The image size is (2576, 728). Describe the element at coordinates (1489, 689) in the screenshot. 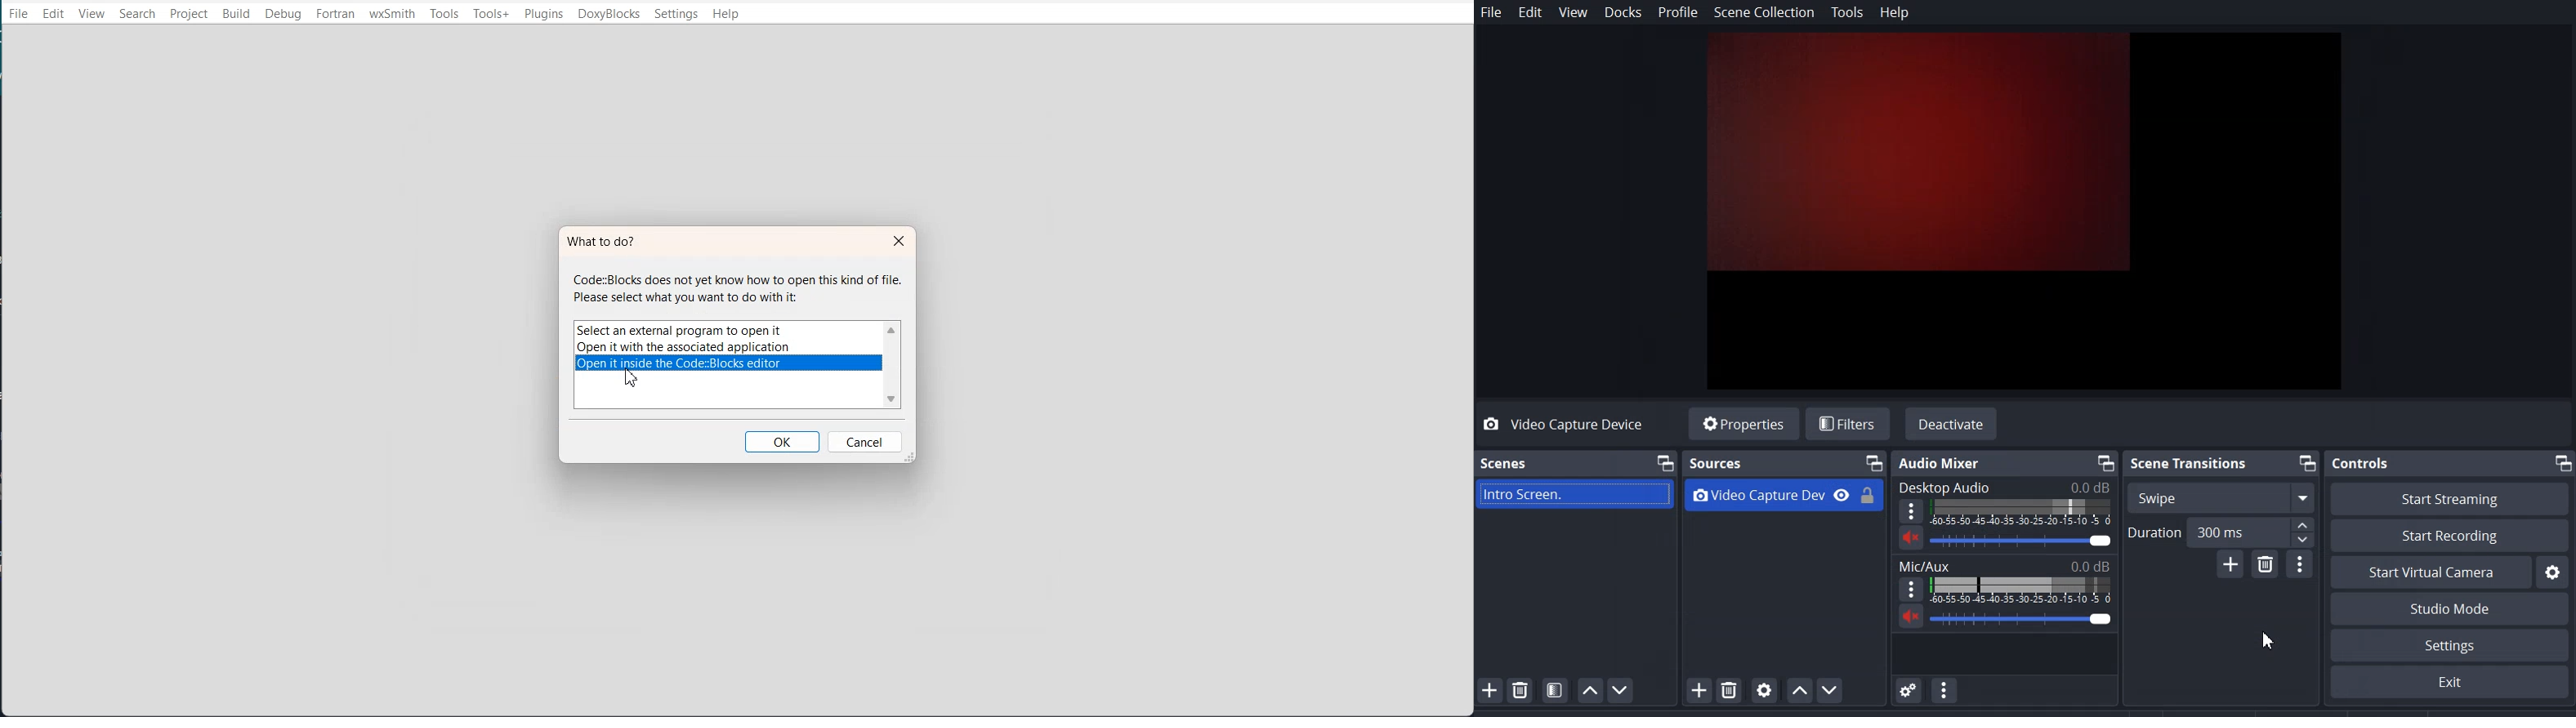

I see `Add Scene` at that location.